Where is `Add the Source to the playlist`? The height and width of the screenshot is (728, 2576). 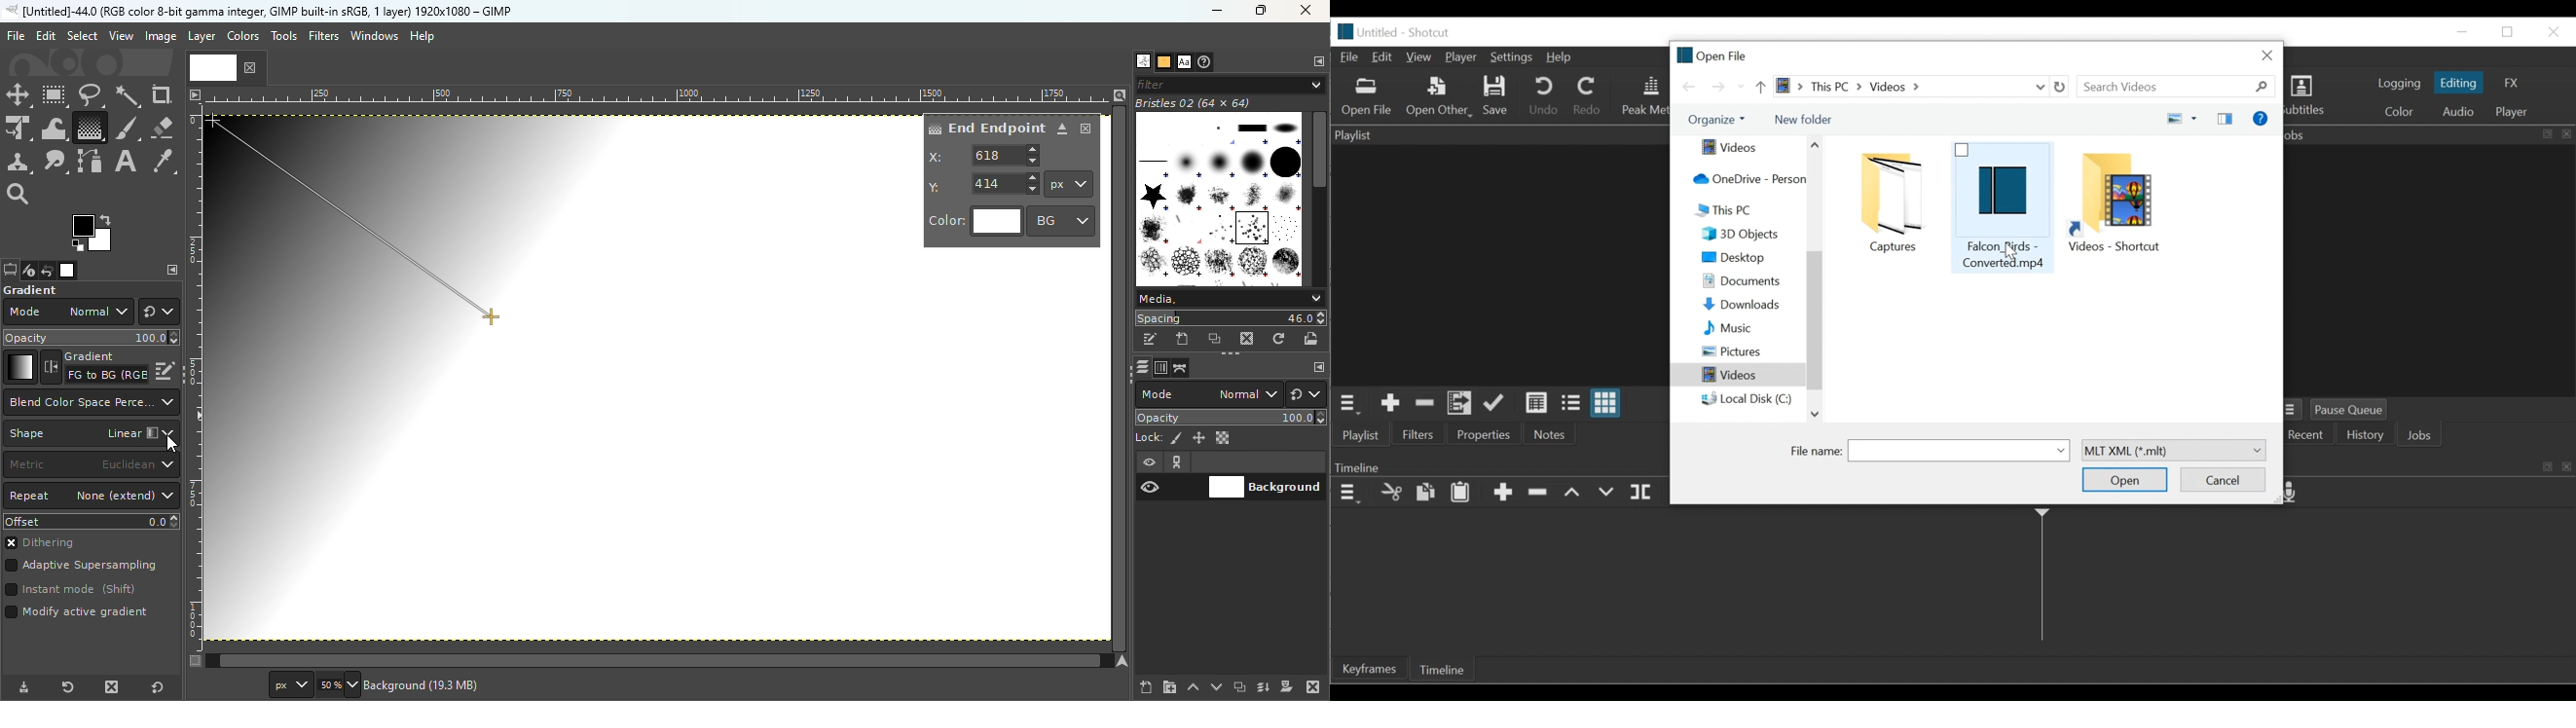
Add the Source to the playlist is located at coordinates (1390, 404).